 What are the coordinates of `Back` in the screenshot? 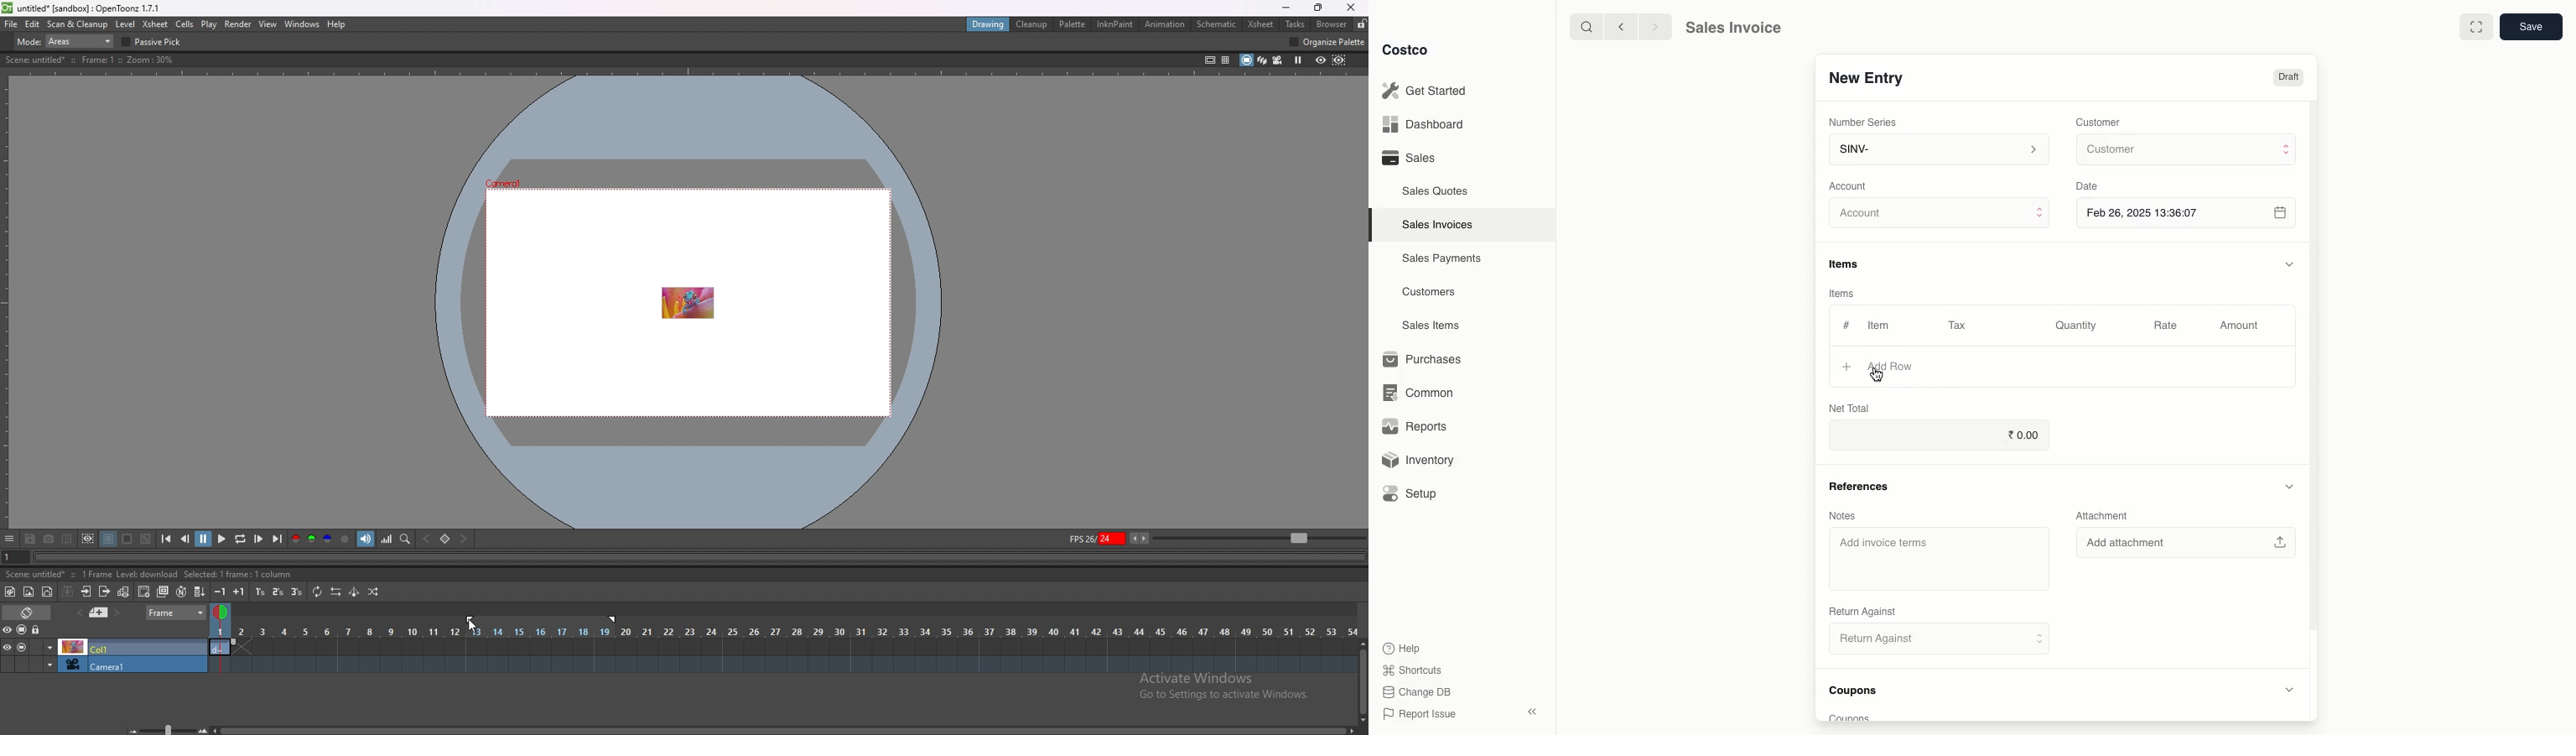 It's located at (1619, 27).